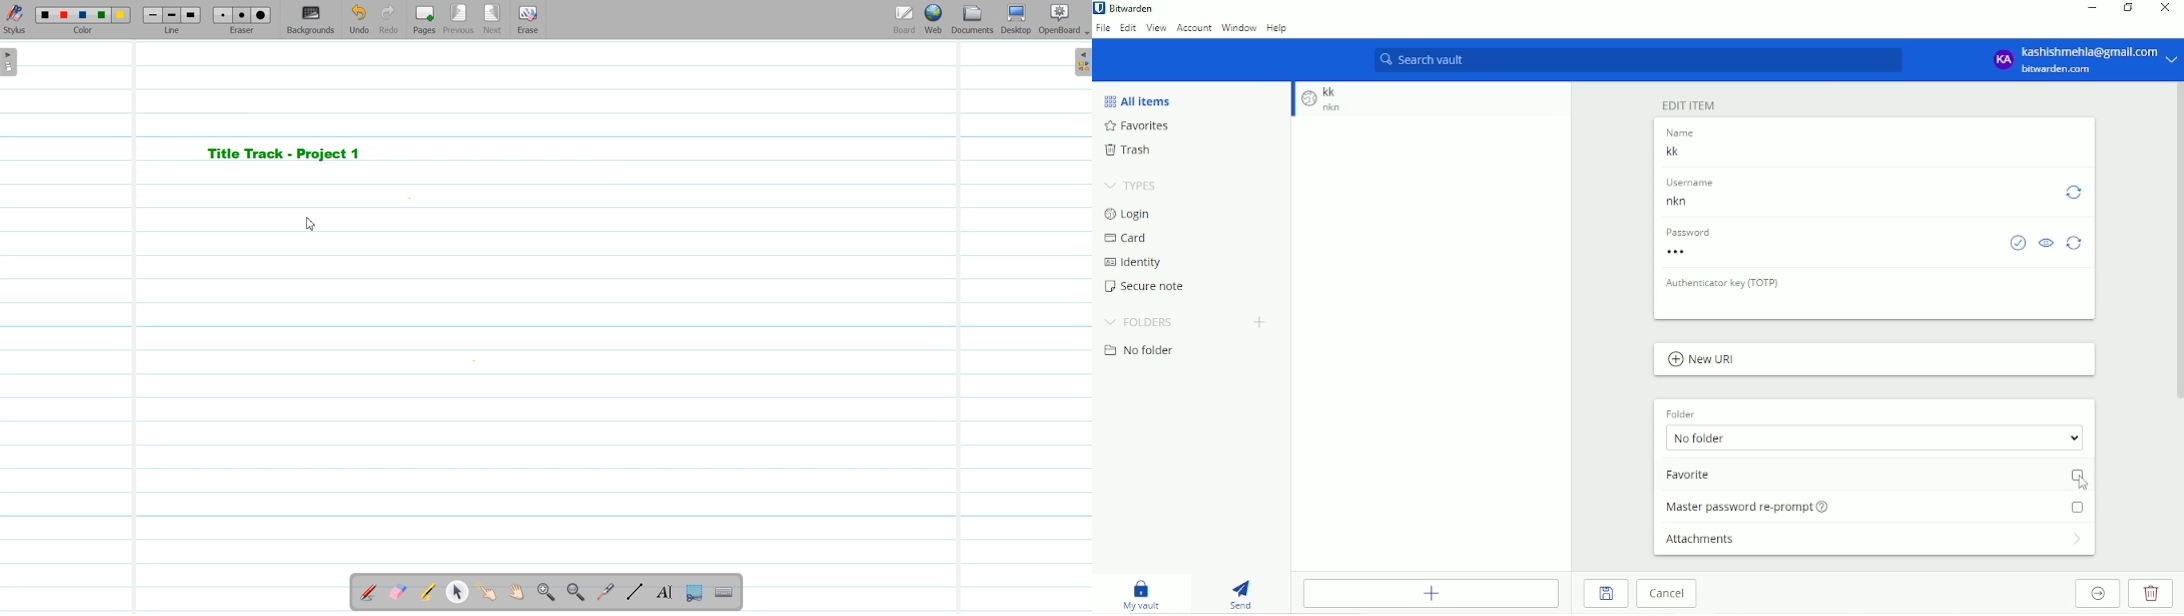 The height and width of the screenshot is (616, 2184). What do you see at coordinates (487, 593) in the screenshot?
I see `Interact With Item` at bounding box center [487, 593].